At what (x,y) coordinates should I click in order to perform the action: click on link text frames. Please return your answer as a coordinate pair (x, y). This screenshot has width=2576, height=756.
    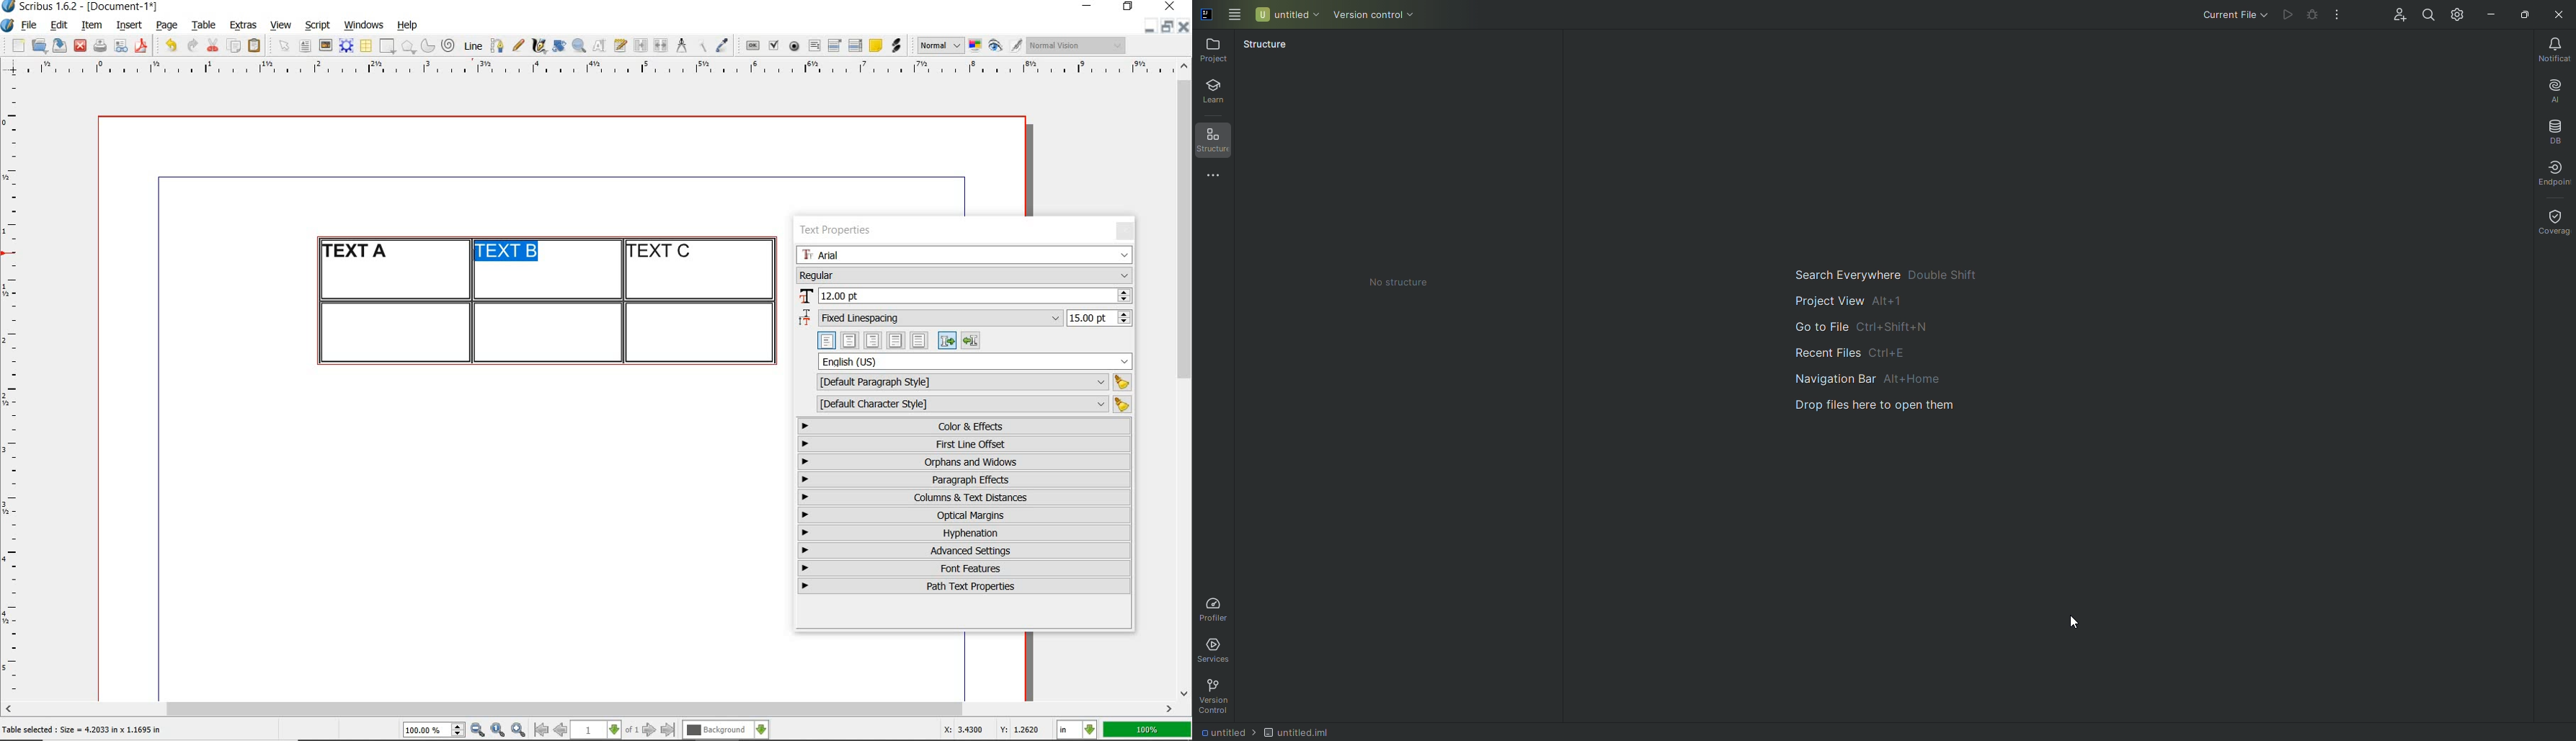
    Looking at the image, I should click on (642, 47).